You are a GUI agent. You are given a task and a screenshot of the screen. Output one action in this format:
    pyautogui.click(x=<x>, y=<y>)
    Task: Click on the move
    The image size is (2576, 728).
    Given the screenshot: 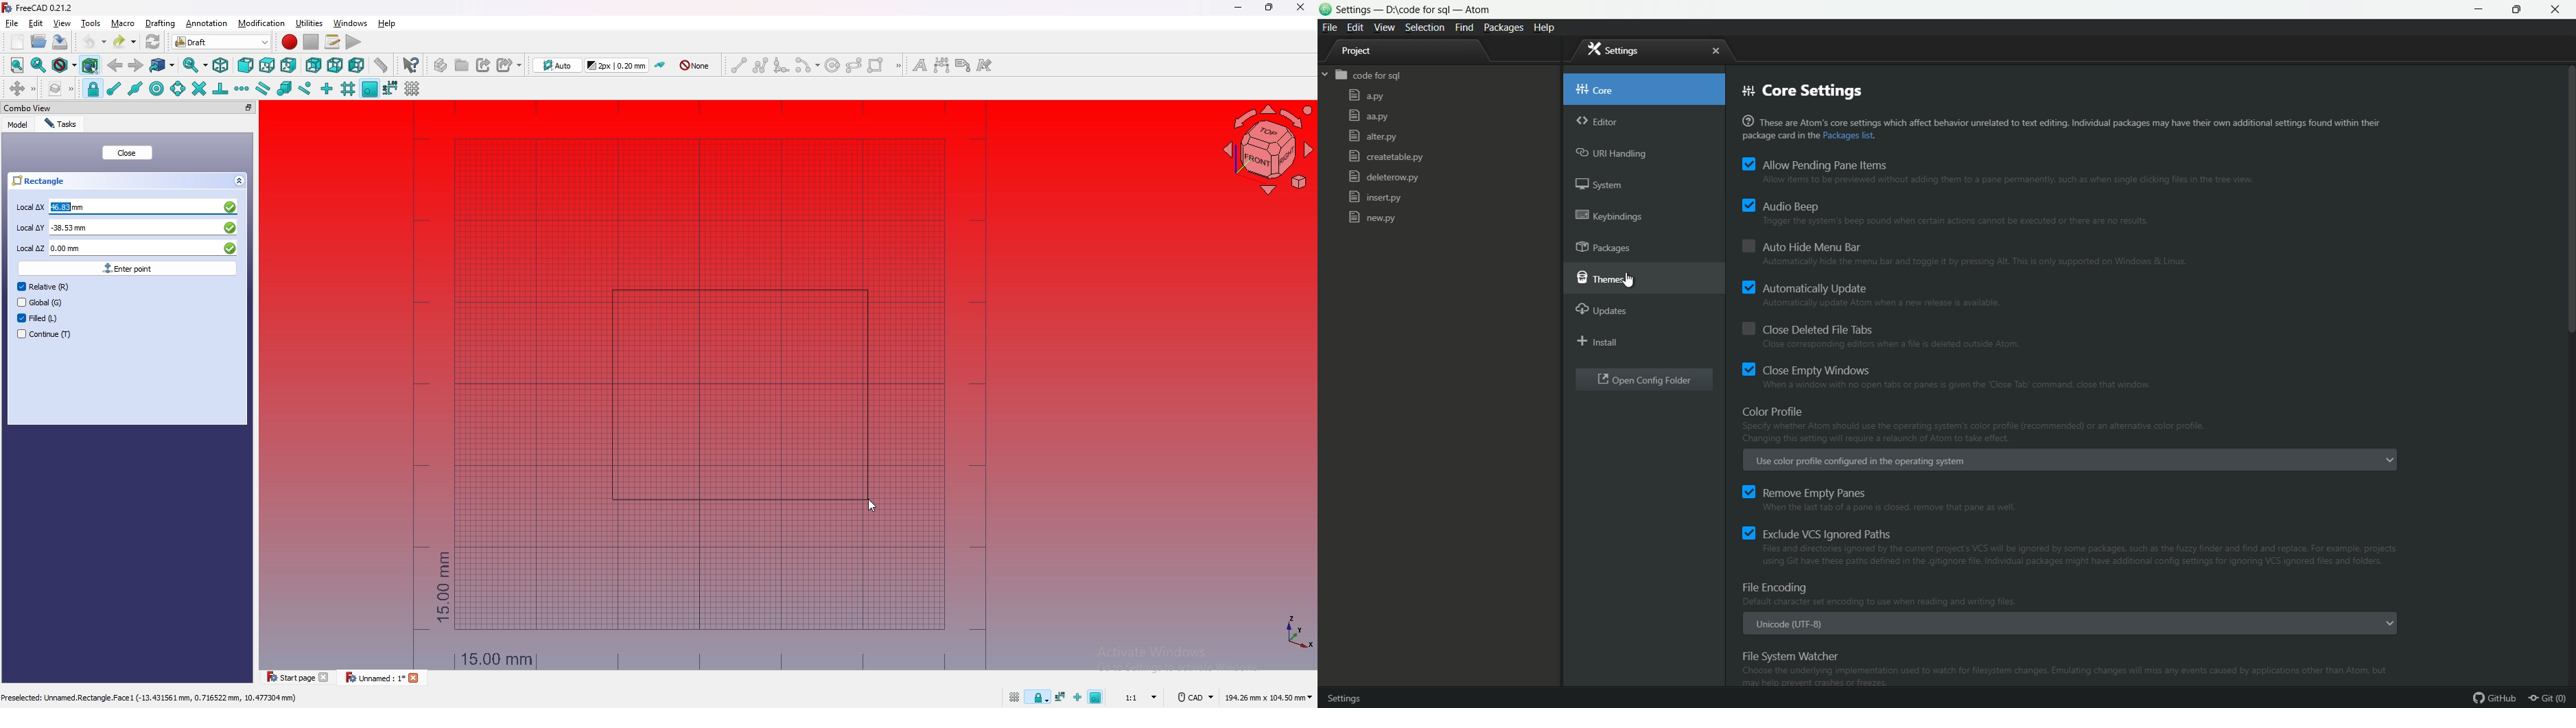 What is the action you would take?
    pyautogui.click(x=21, y=89)
    